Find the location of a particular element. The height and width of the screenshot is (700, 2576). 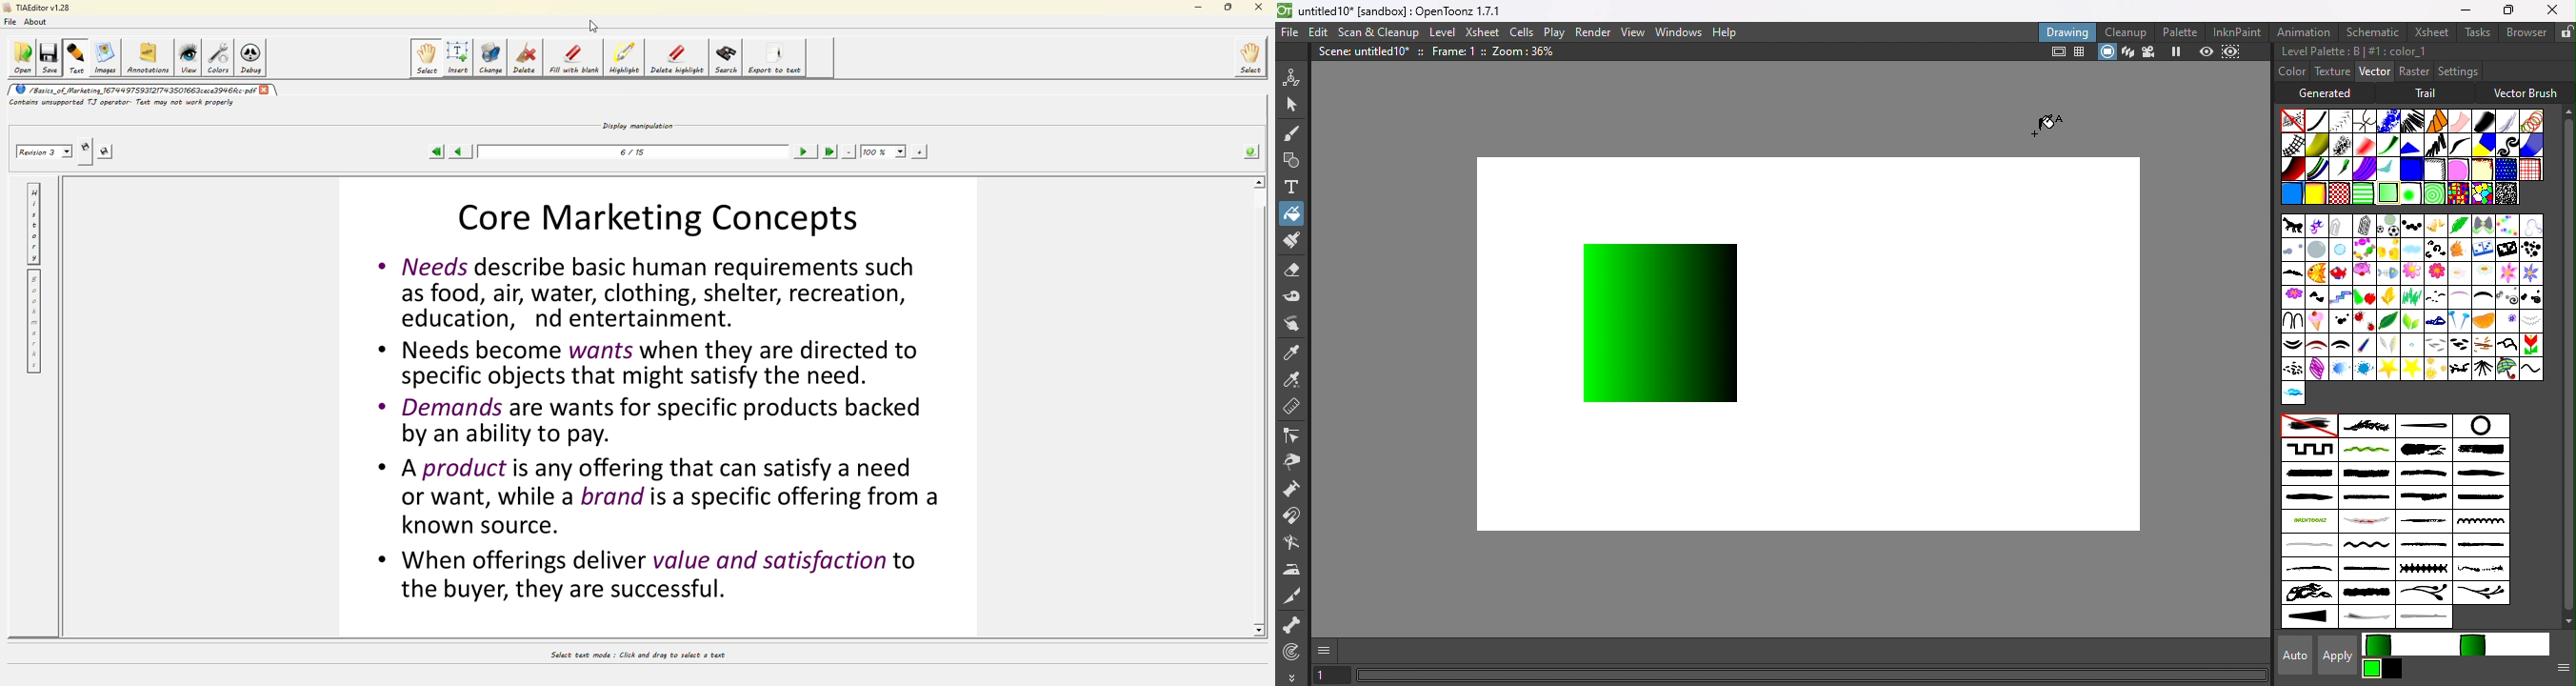

Cleanup is located at coordinates (2126, 31).